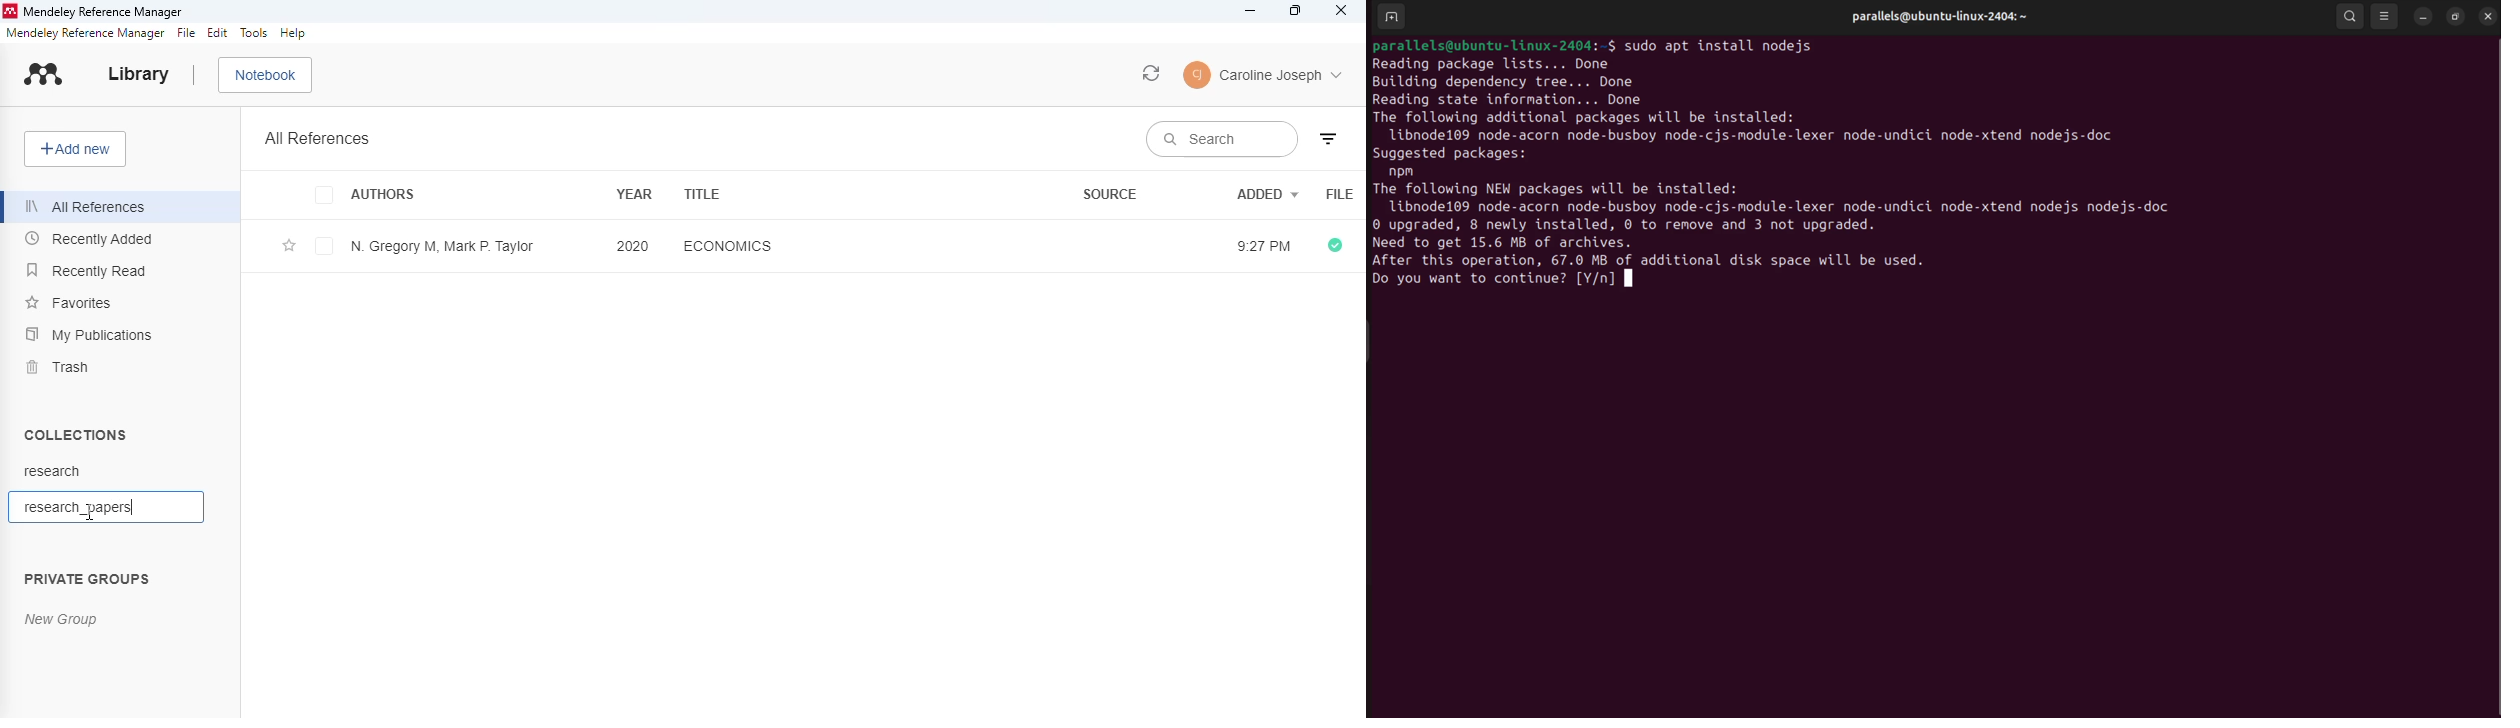 This screenshot has width=2520, height=728. I want to click on sync, so click(1152, 73).